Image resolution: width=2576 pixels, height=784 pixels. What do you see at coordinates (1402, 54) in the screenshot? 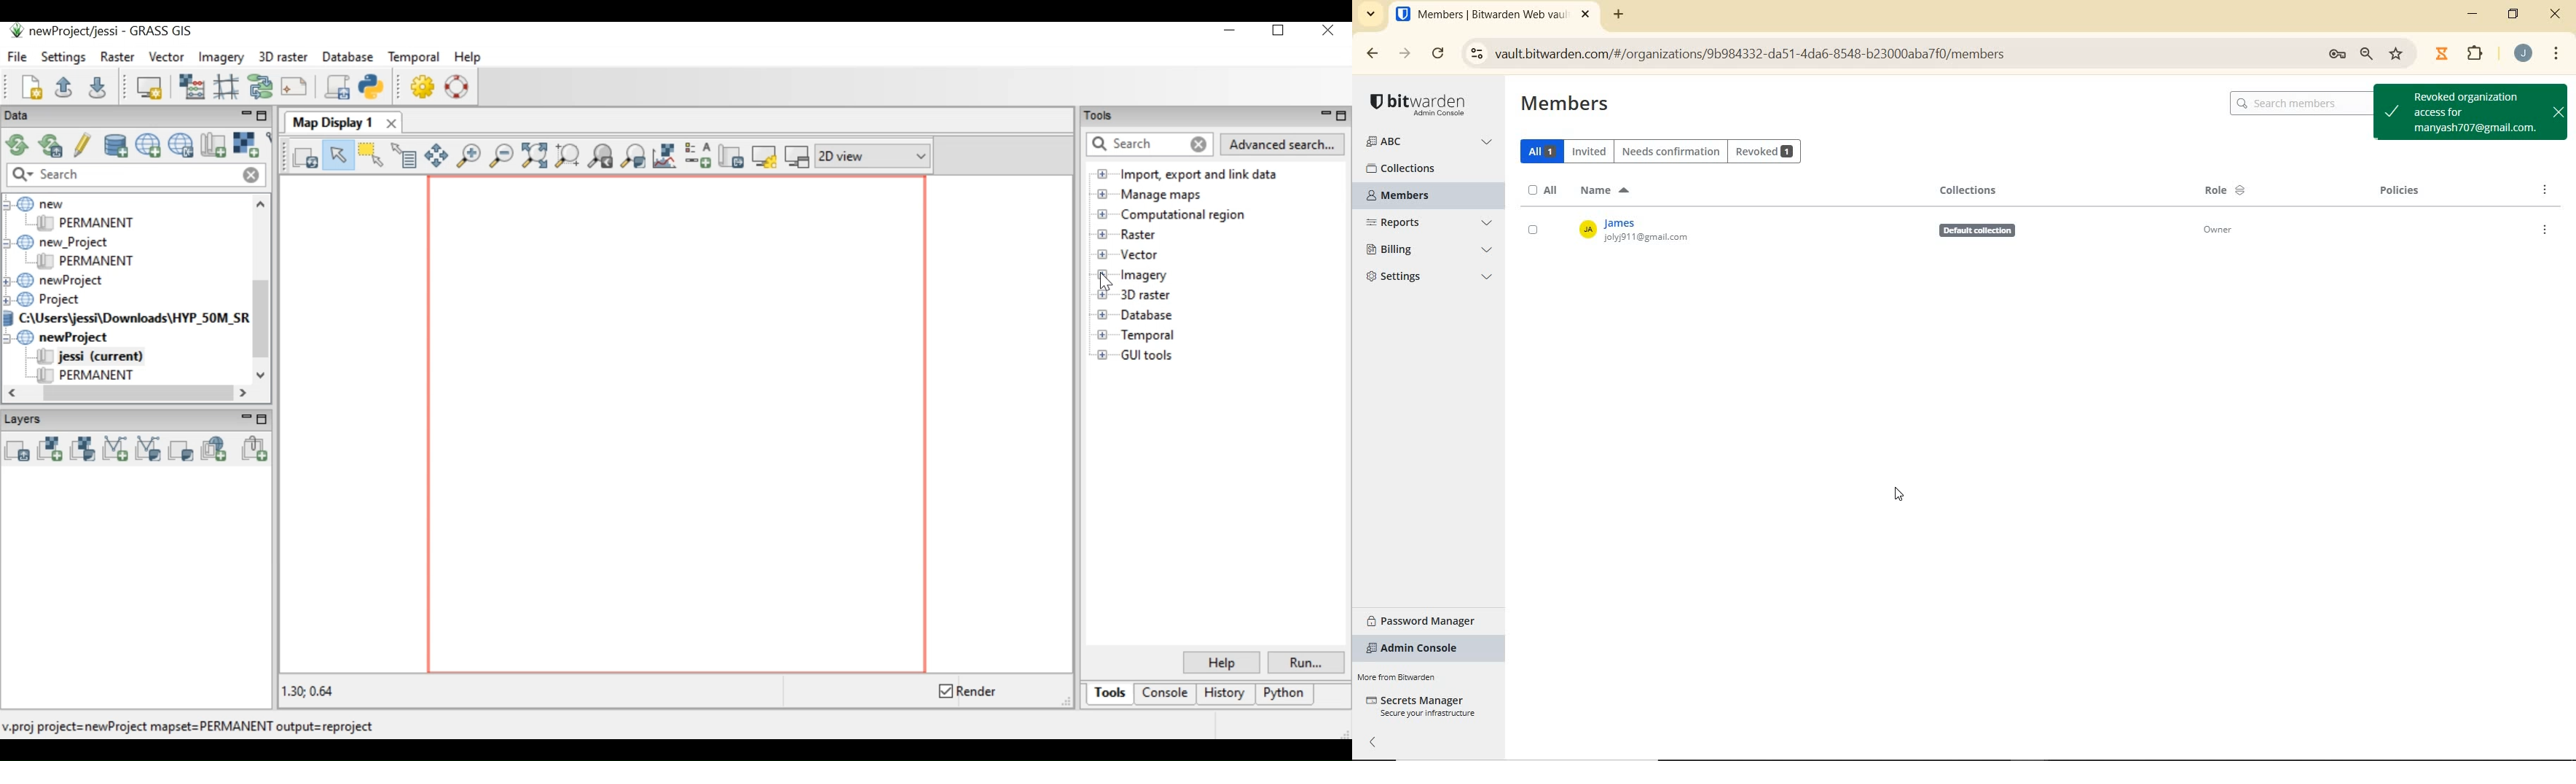
I see `FORWARD` at bounding box center [1402, 54].